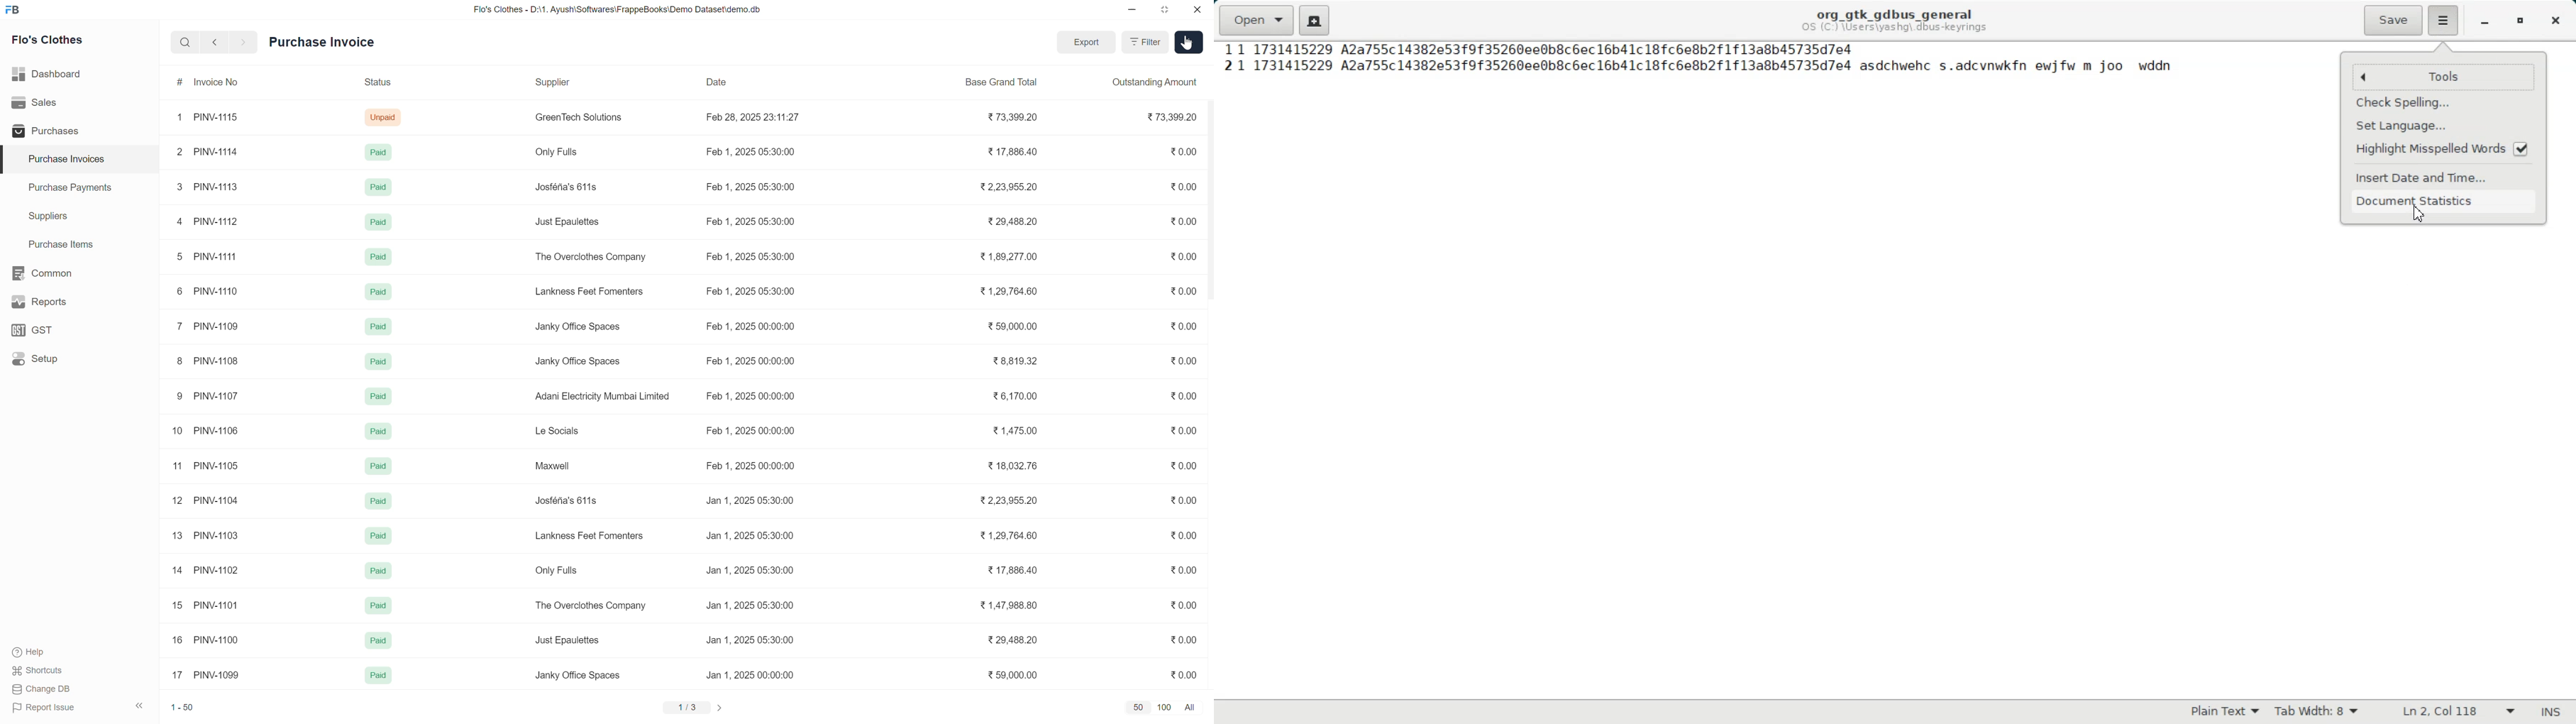  Describe the element at coordinates (2445, 177) in the screenshot. I see `Insert Date and Time` at that location.